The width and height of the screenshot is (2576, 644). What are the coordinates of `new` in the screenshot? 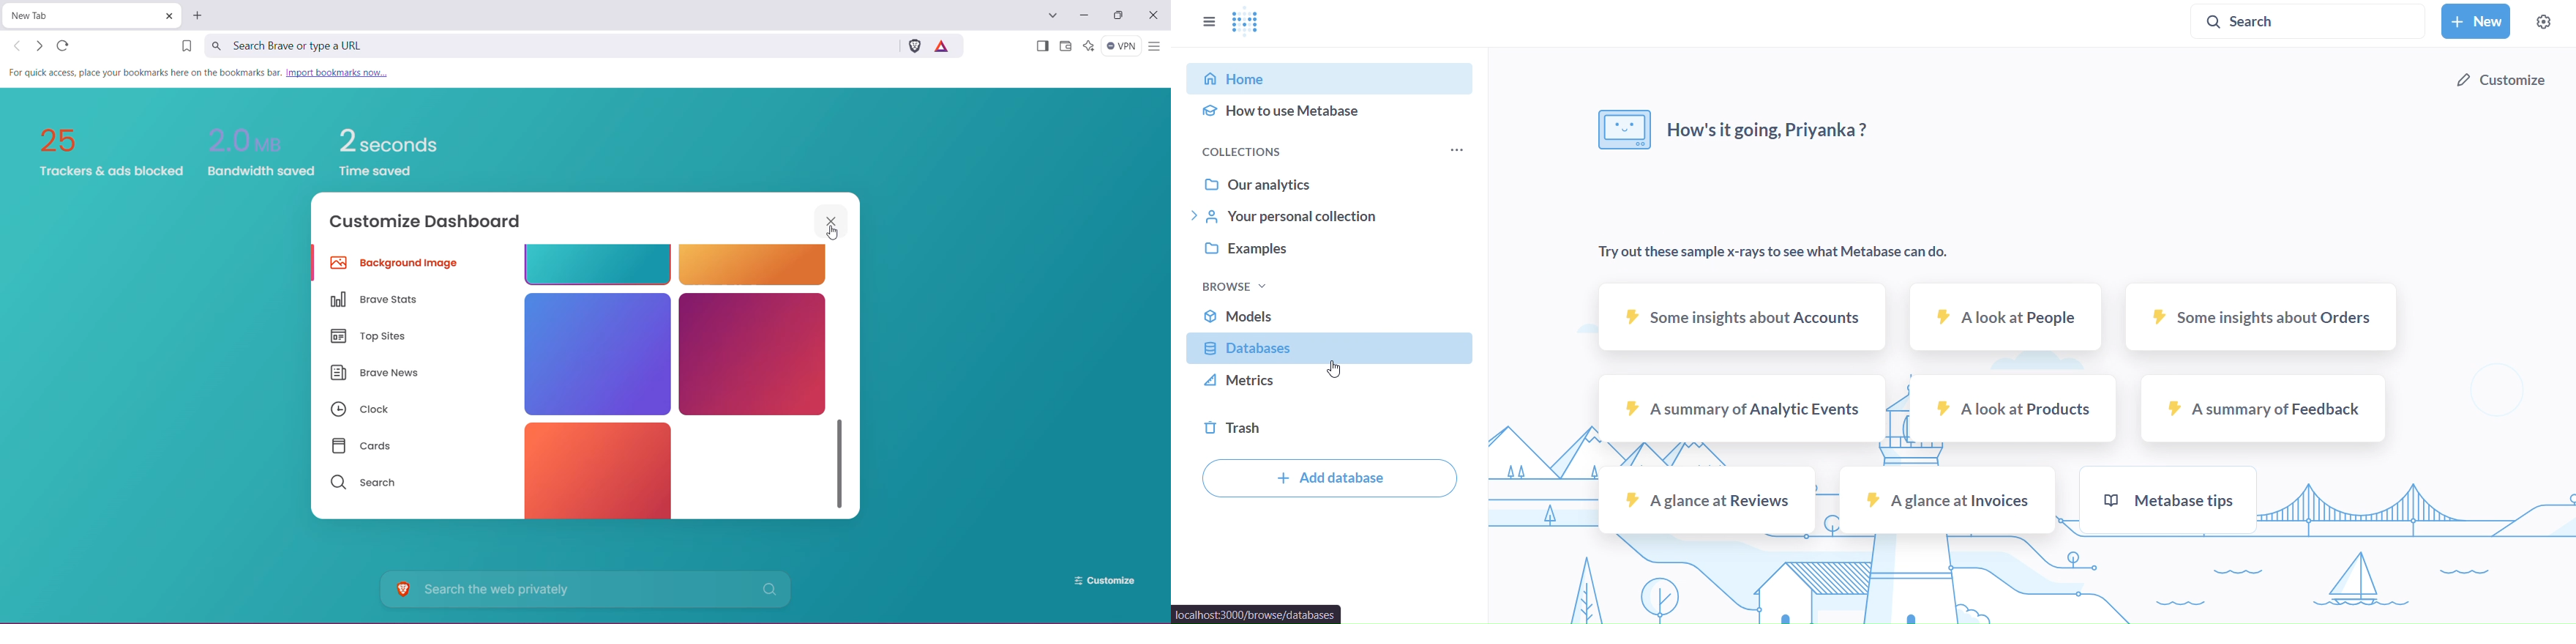 It's located at (2476, 21).